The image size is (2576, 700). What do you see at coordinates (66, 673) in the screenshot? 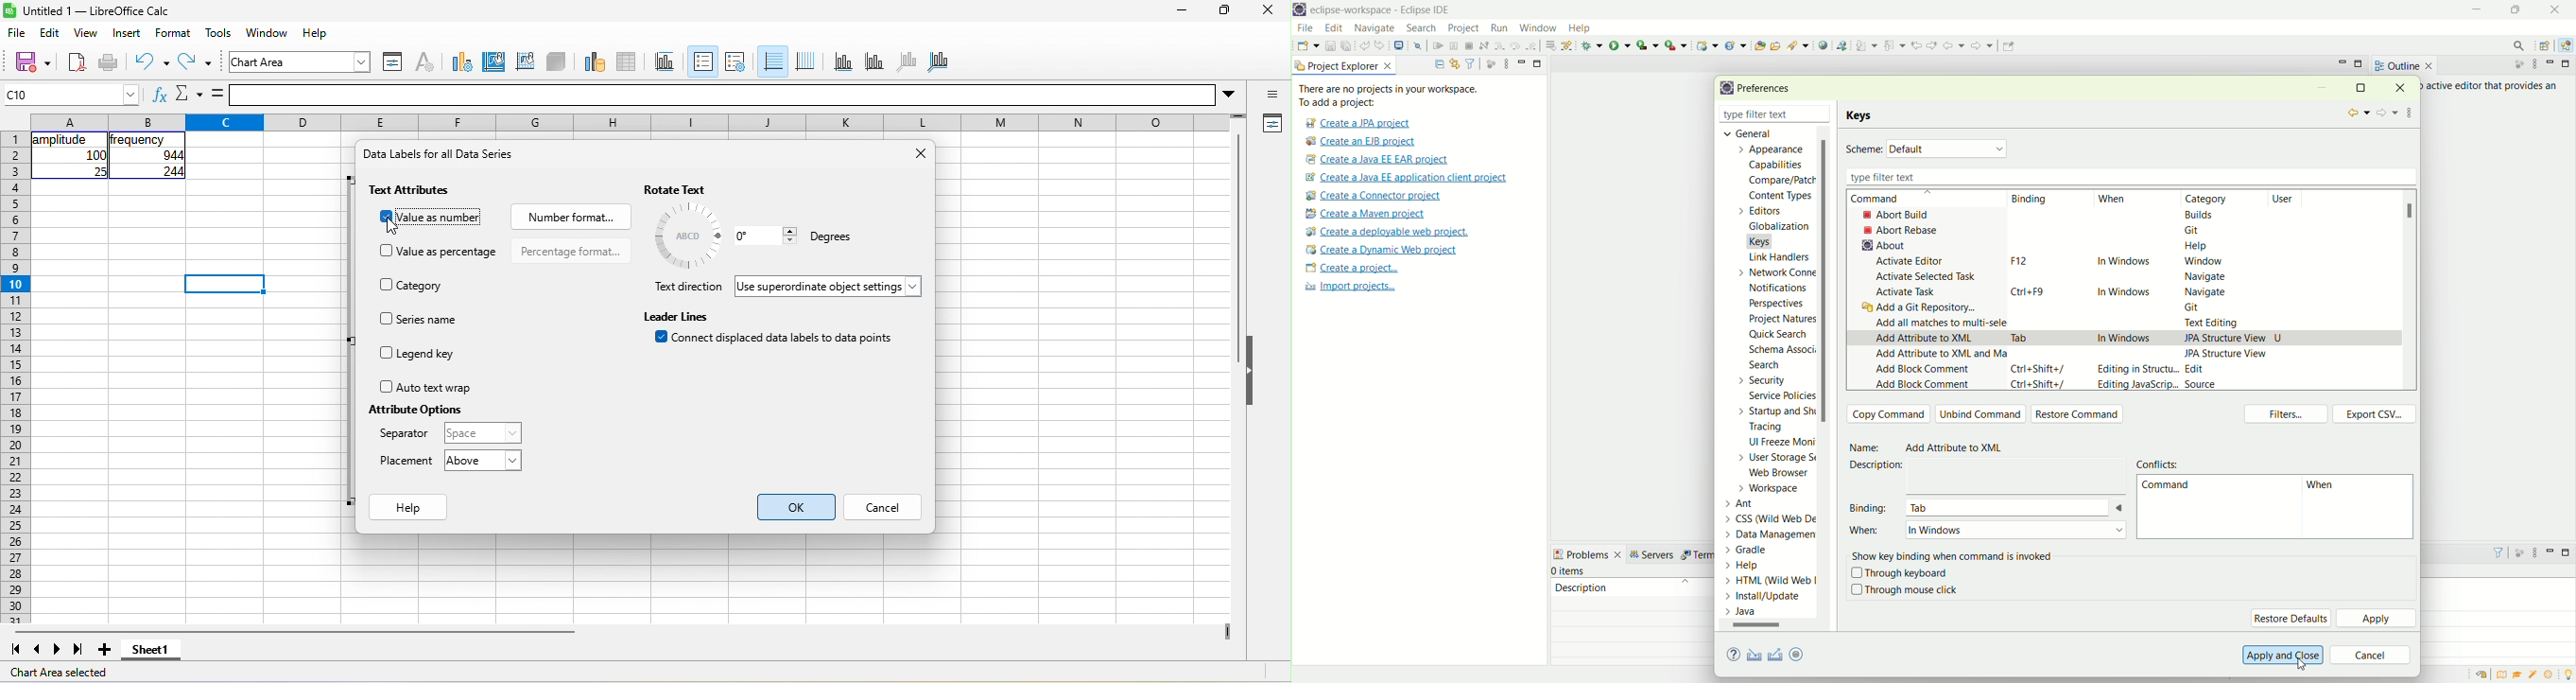
I see `chart area selected` at bounding box center [66, 673].